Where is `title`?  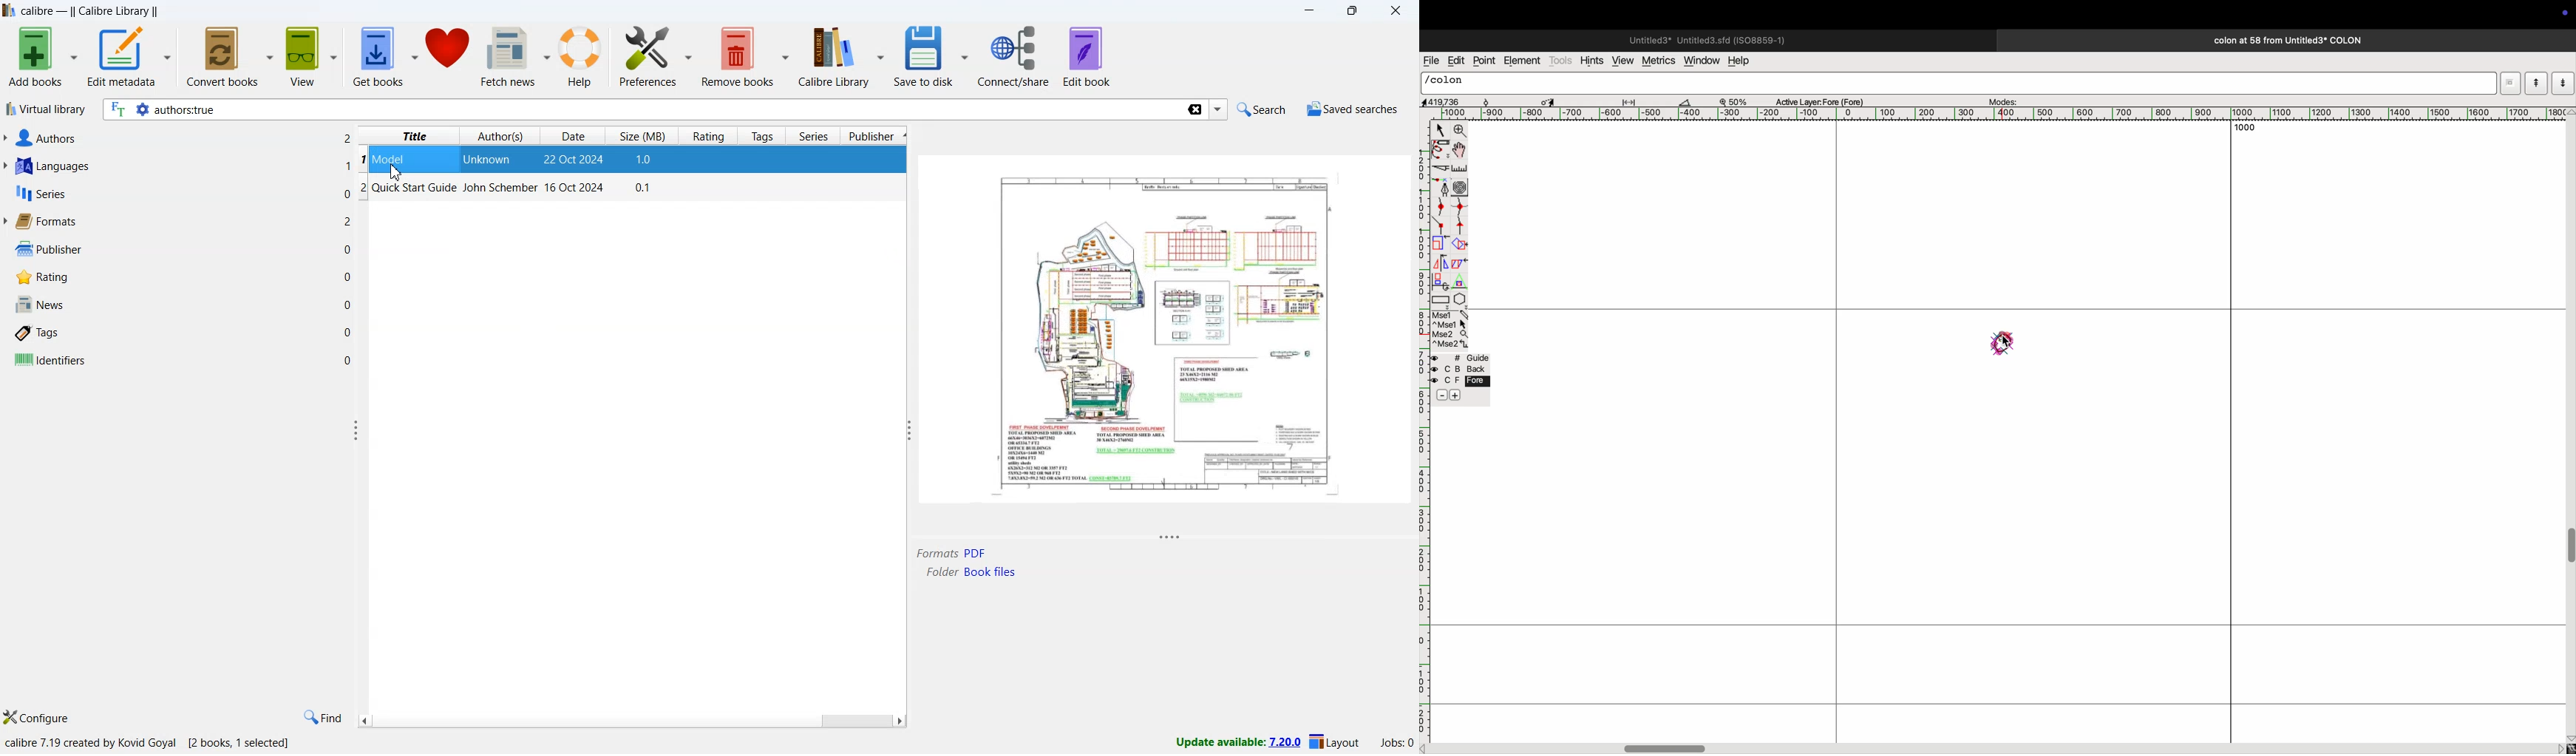 title is located at coordinates (415, 136).